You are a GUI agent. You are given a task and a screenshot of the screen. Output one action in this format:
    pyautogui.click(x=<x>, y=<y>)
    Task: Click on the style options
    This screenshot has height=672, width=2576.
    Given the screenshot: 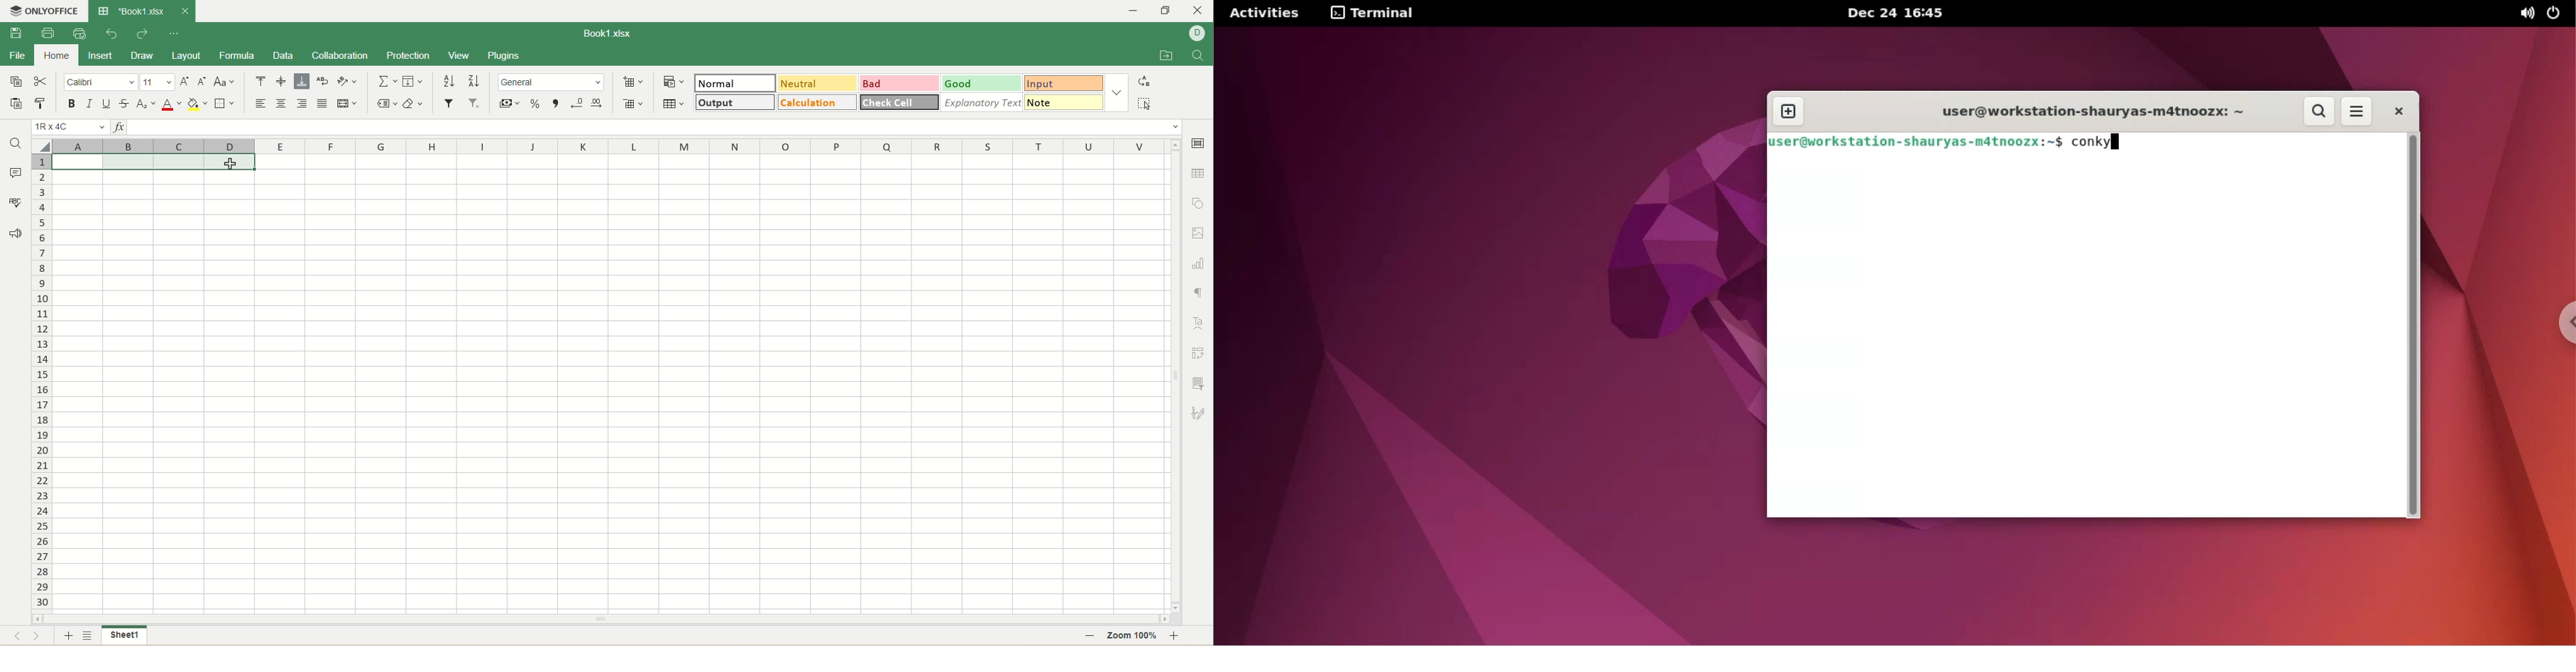 What is the action you would take?
    pyautogui.click(x=1116, y=92)
    